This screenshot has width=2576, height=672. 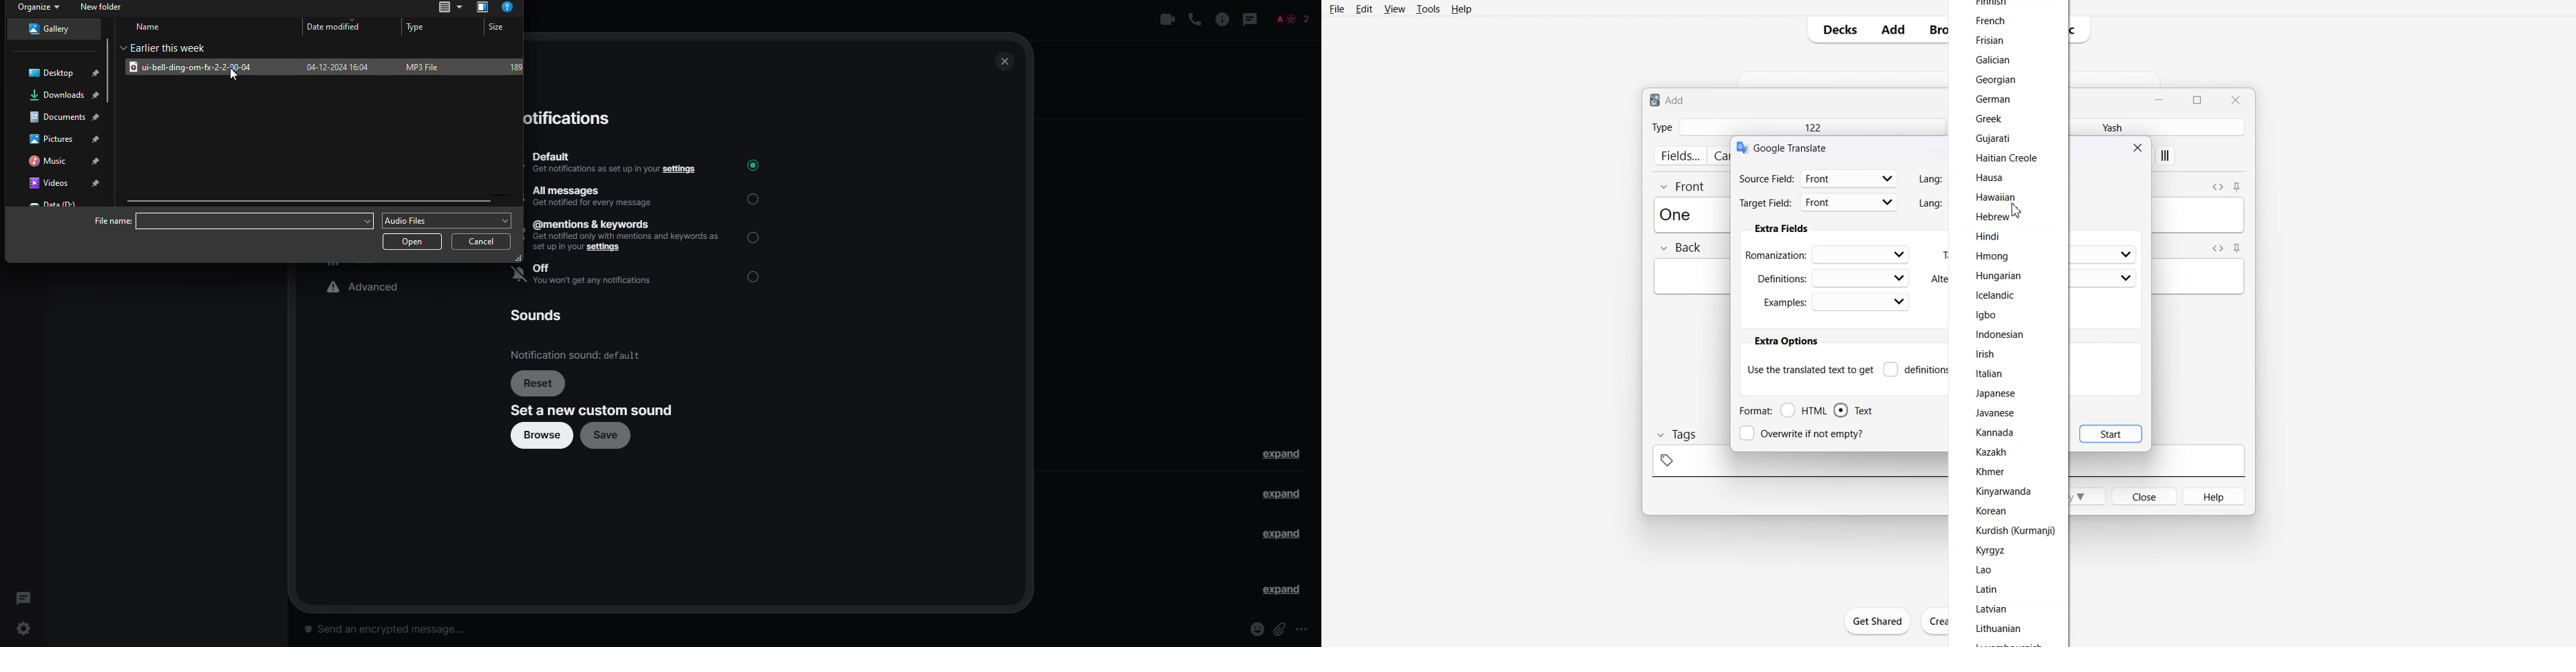 I want to click on Toggle HTML Editor, so click(x=2215, y=248).